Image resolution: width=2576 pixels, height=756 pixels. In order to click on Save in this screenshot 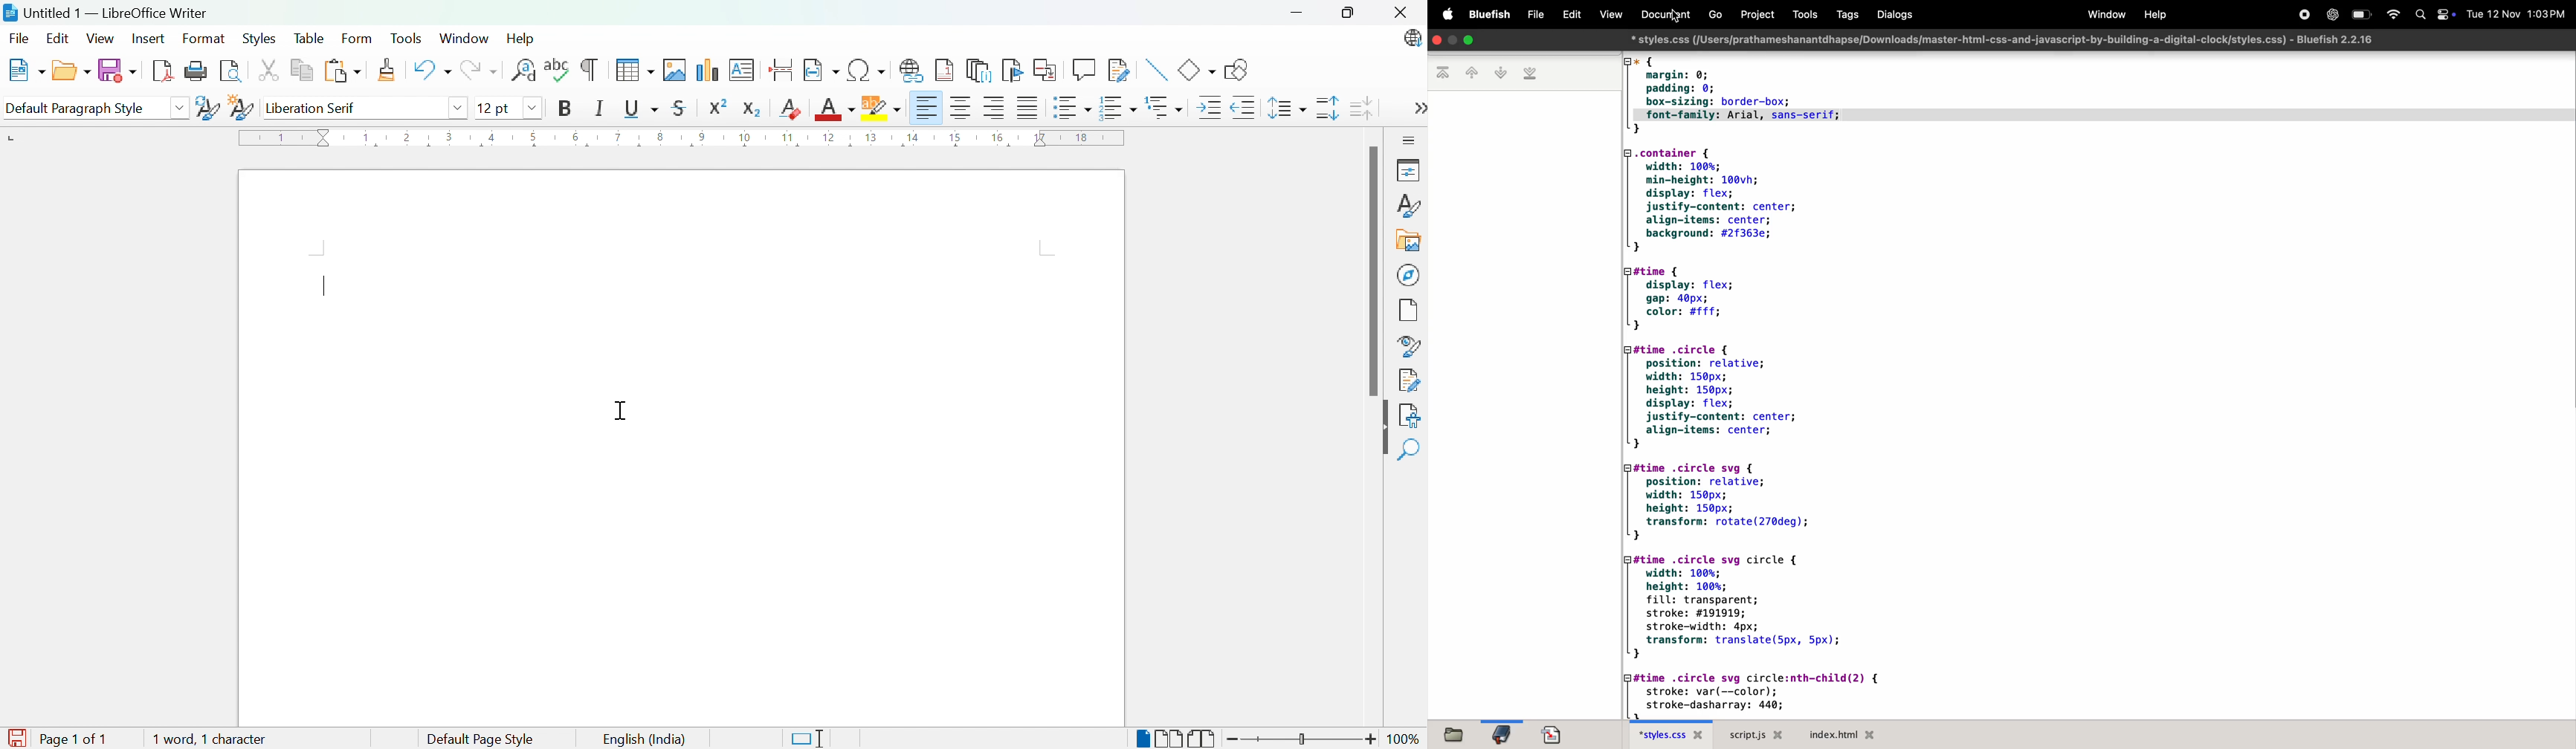, I will do `click(119, 71)`.